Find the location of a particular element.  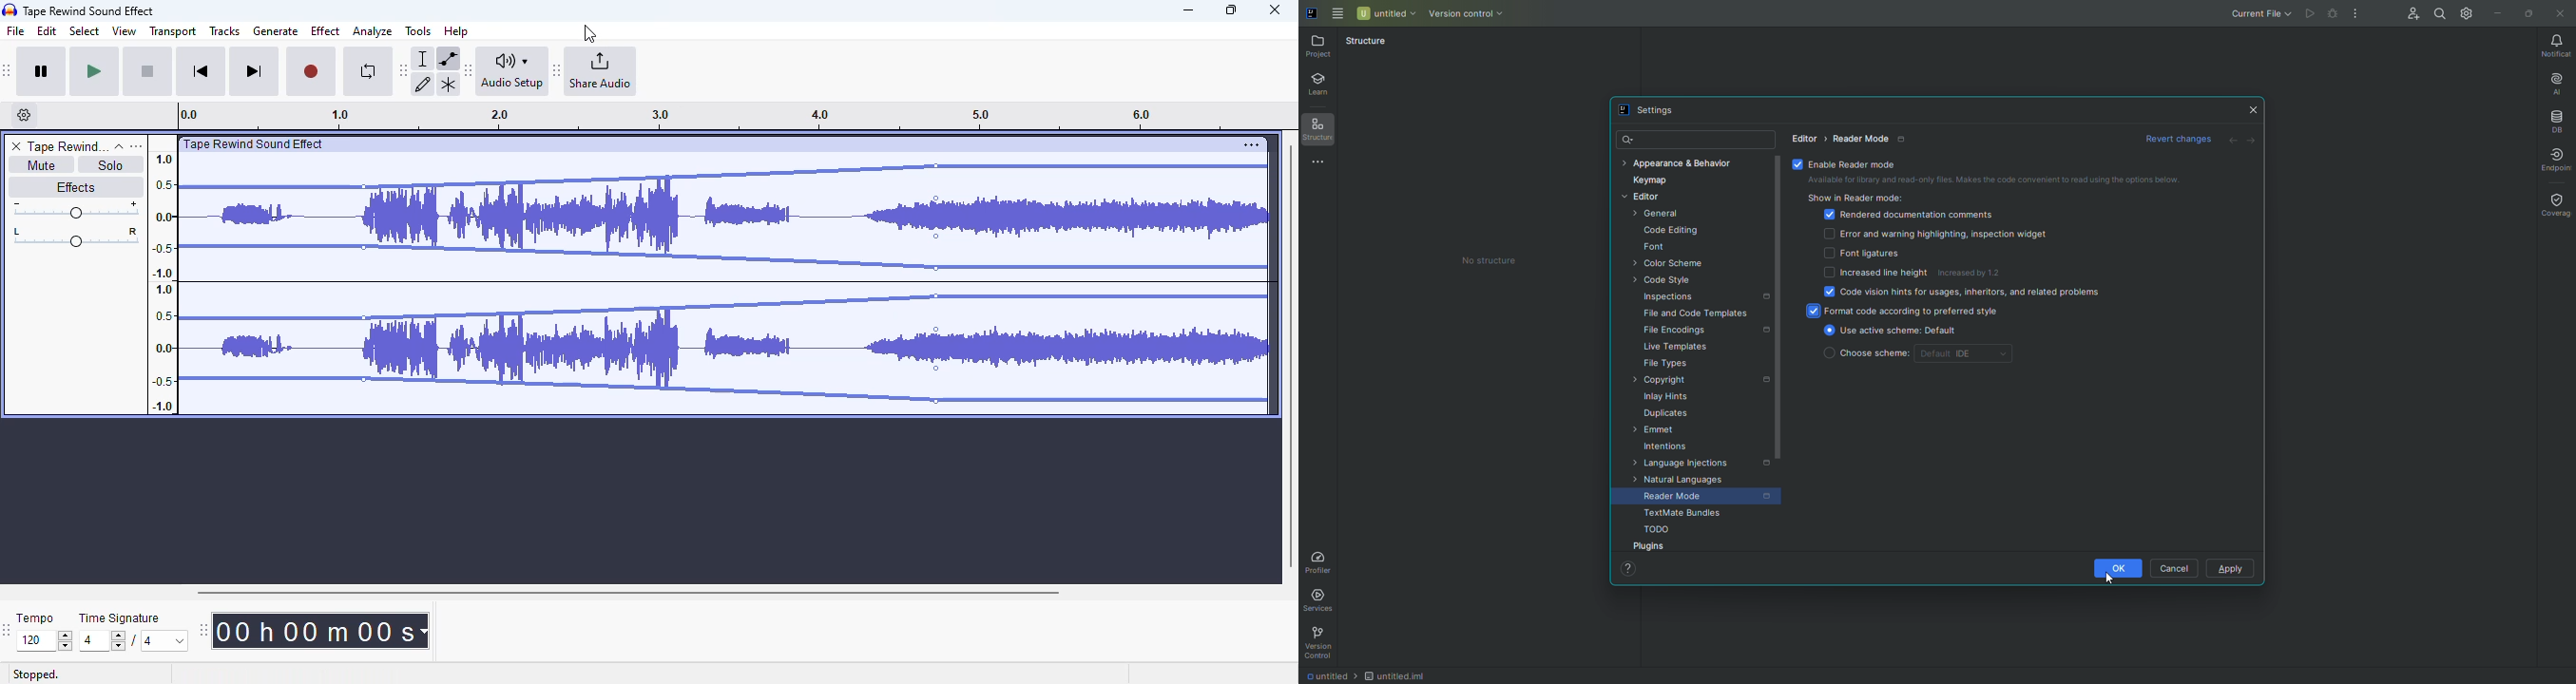

Live templates is located at coordinates (1672, 348).